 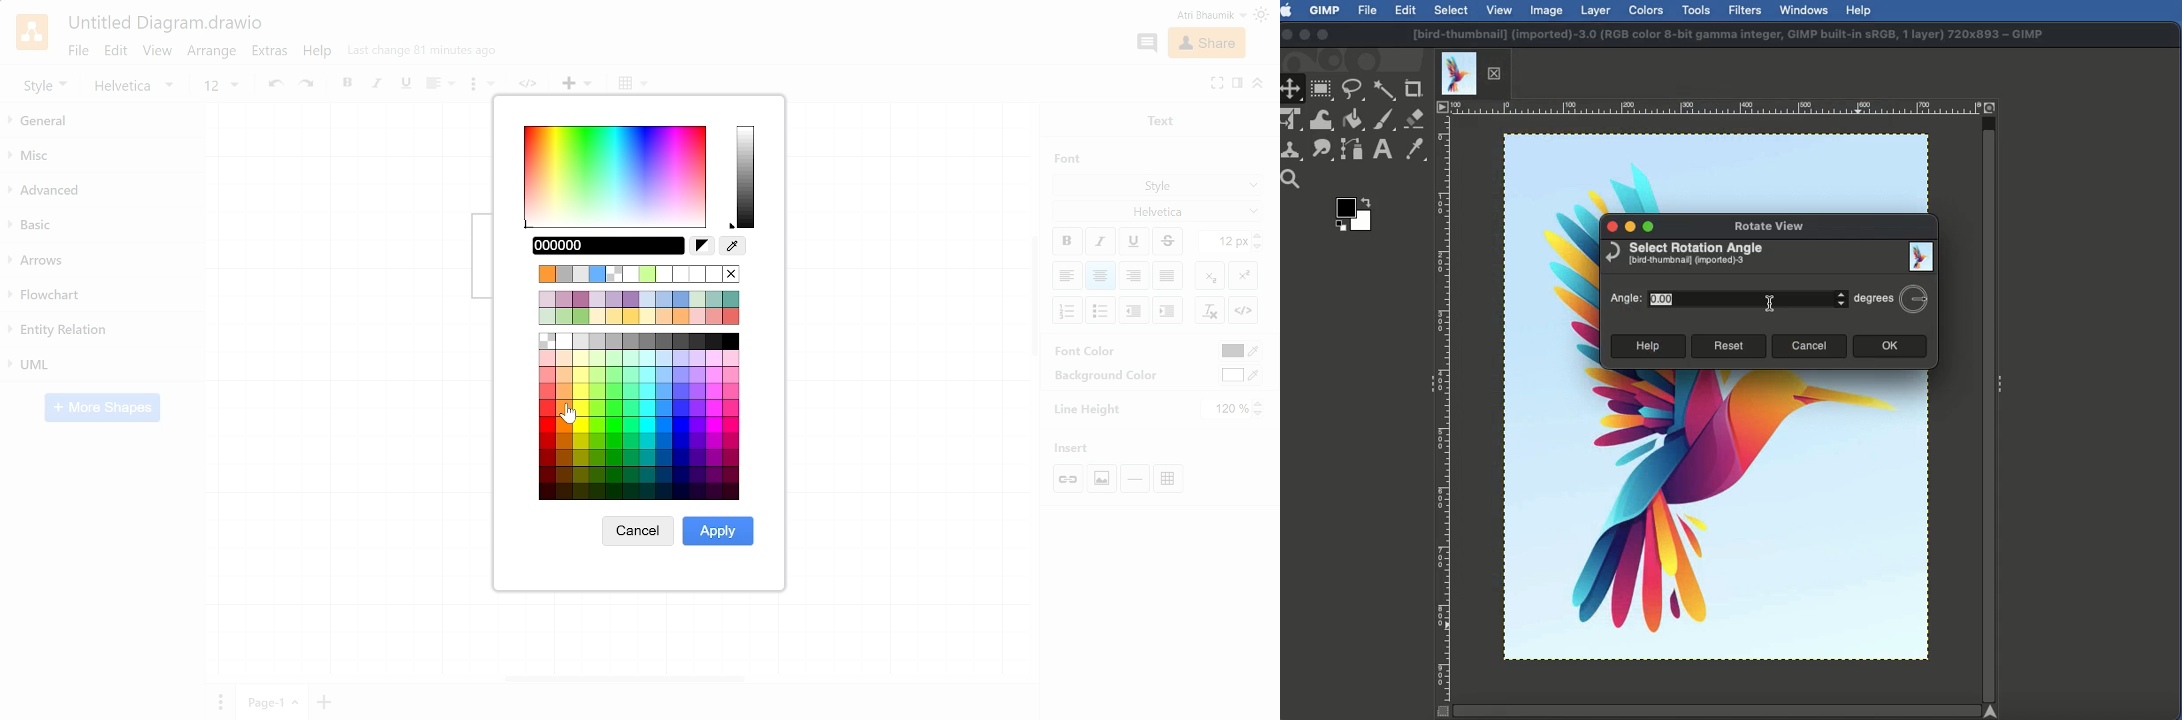 I want to click on Cancel, so click(x=637, y=535).